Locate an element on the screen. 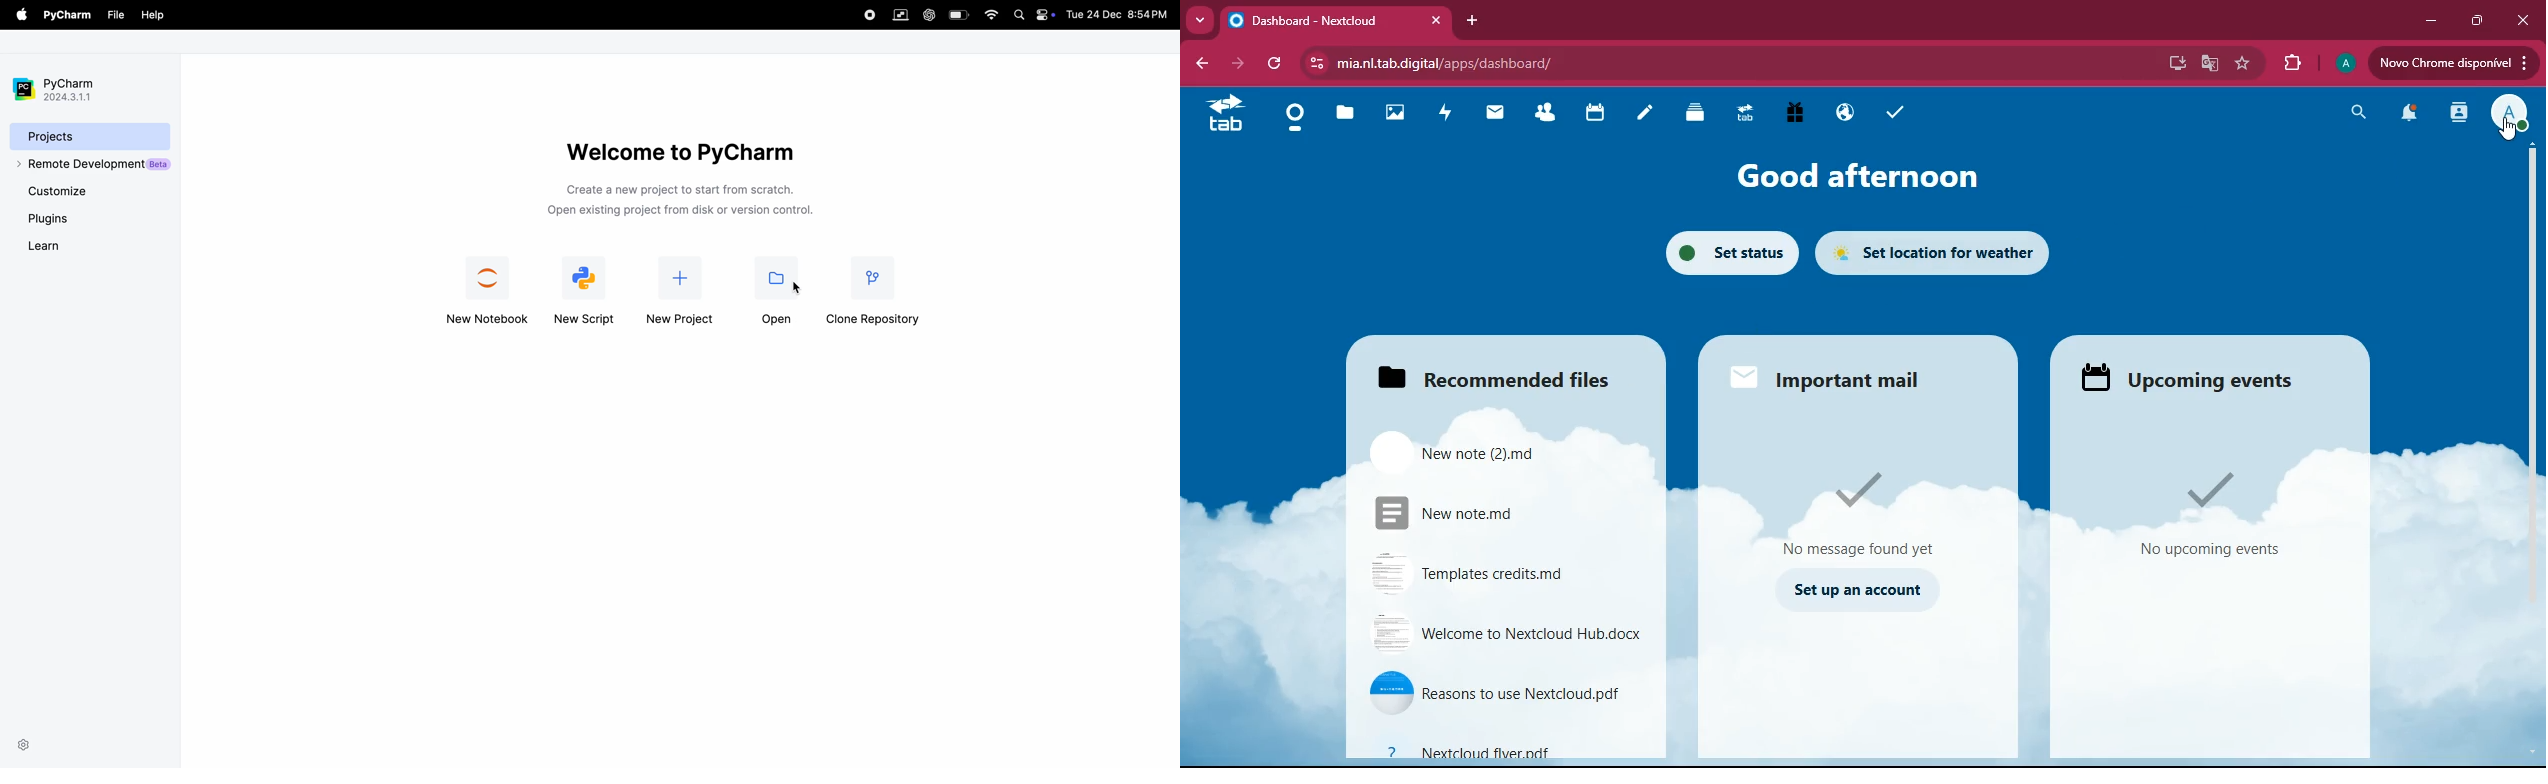 The width and height of the screenshot is (2548, 784). files is located at coordinates (1345, 114).